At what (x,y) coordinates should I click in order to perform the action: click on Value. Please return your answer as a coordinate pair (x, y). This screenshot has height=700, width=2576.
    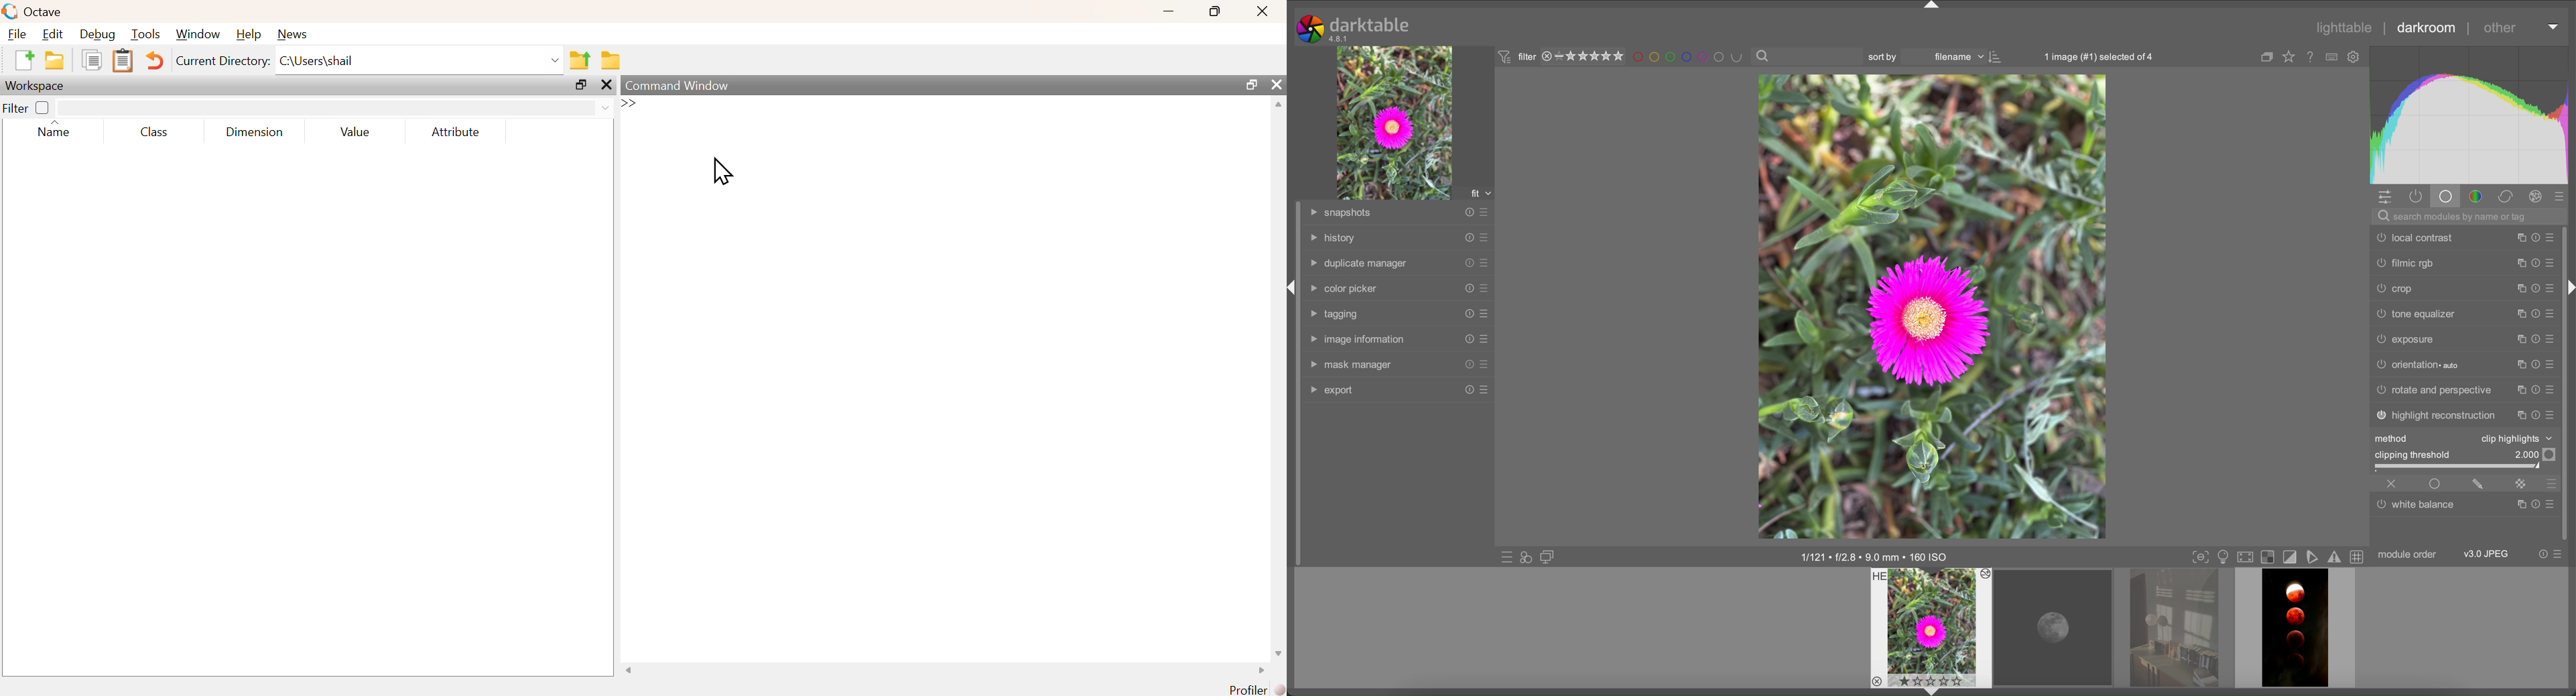
    Looking at the image, I should click on (2535, 454).